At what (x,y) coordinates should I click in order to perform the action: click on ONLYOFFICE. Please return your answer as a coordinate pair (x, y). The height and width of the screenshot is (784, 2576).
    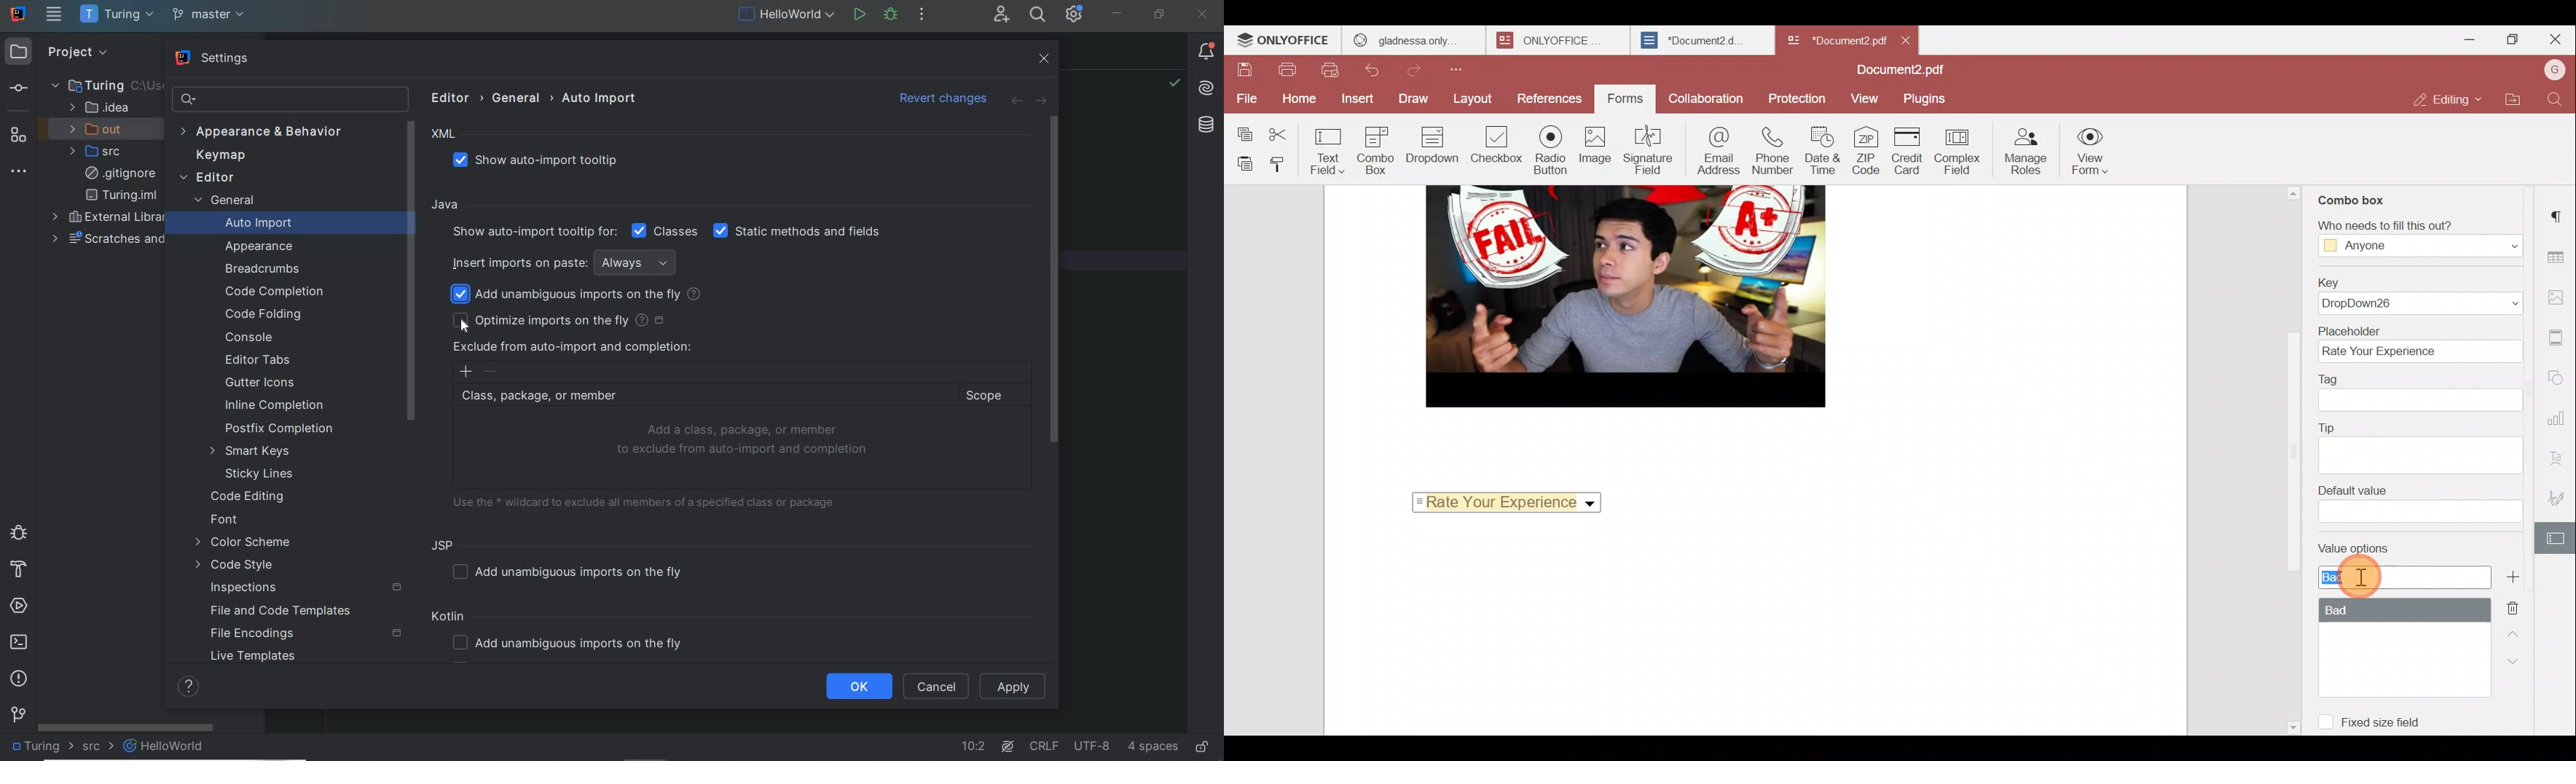
    Looking at the image, I should click on (1549, 40).